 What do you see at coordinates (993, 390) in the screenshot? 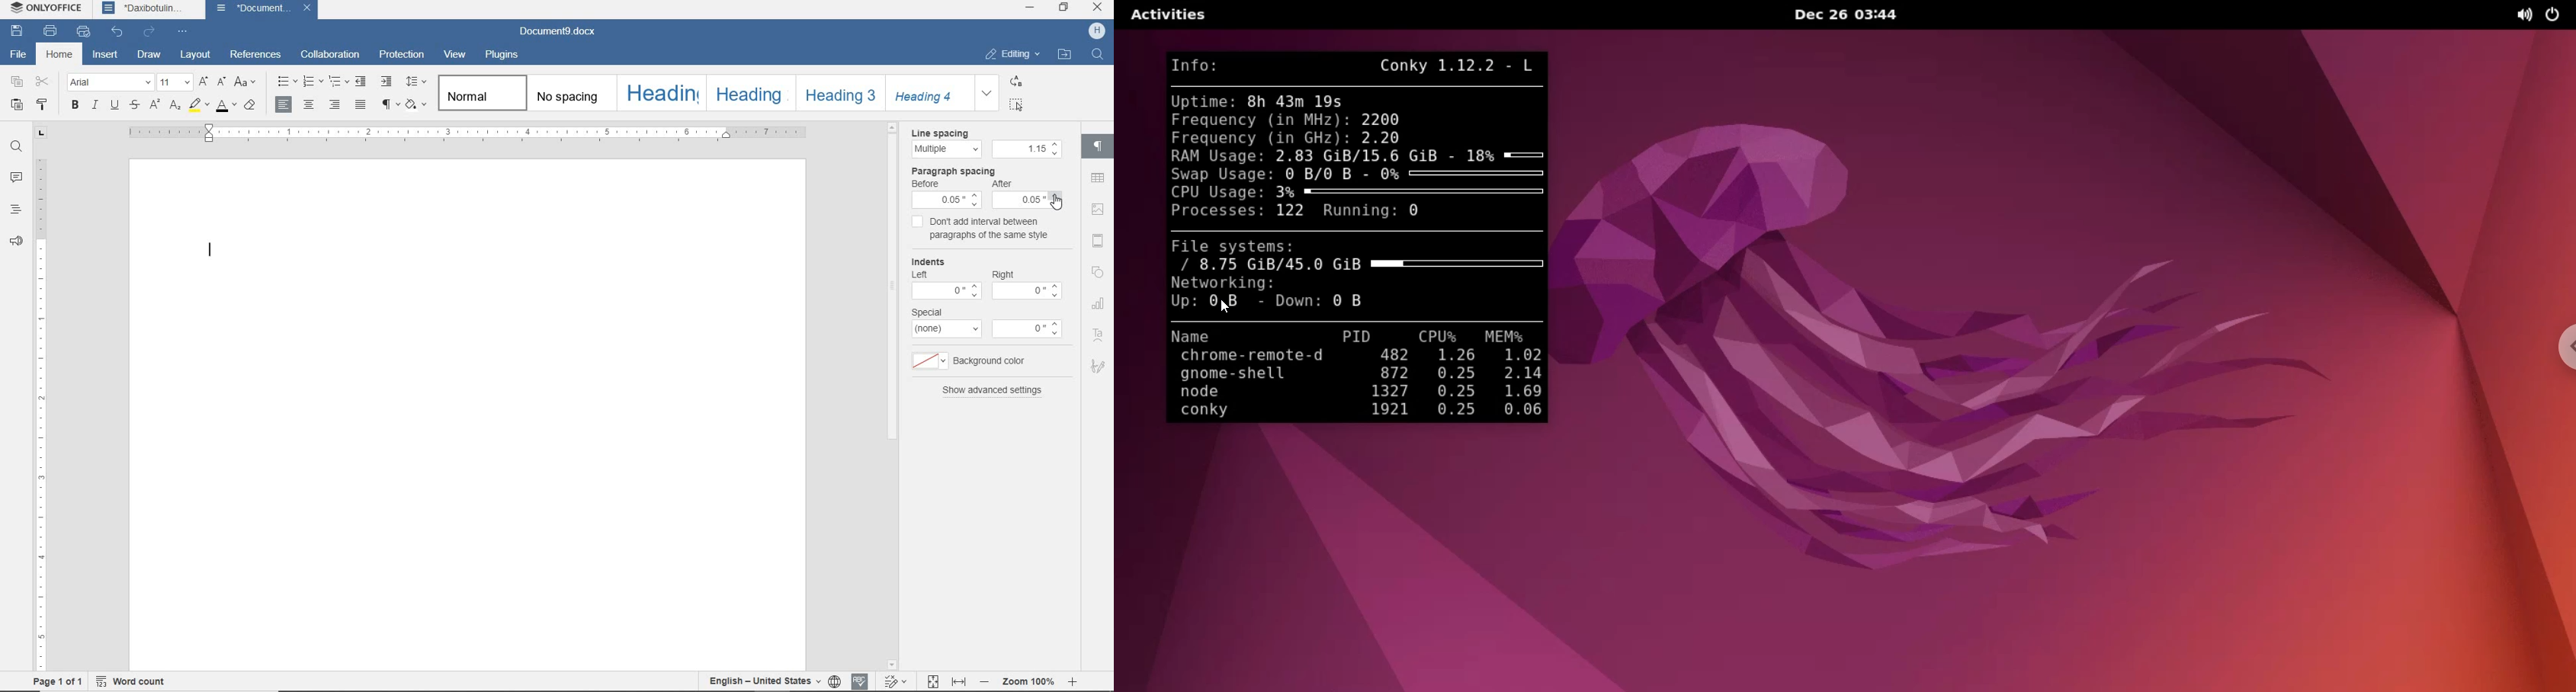
I see `show advanced settings` at bounding box center [993, 390].